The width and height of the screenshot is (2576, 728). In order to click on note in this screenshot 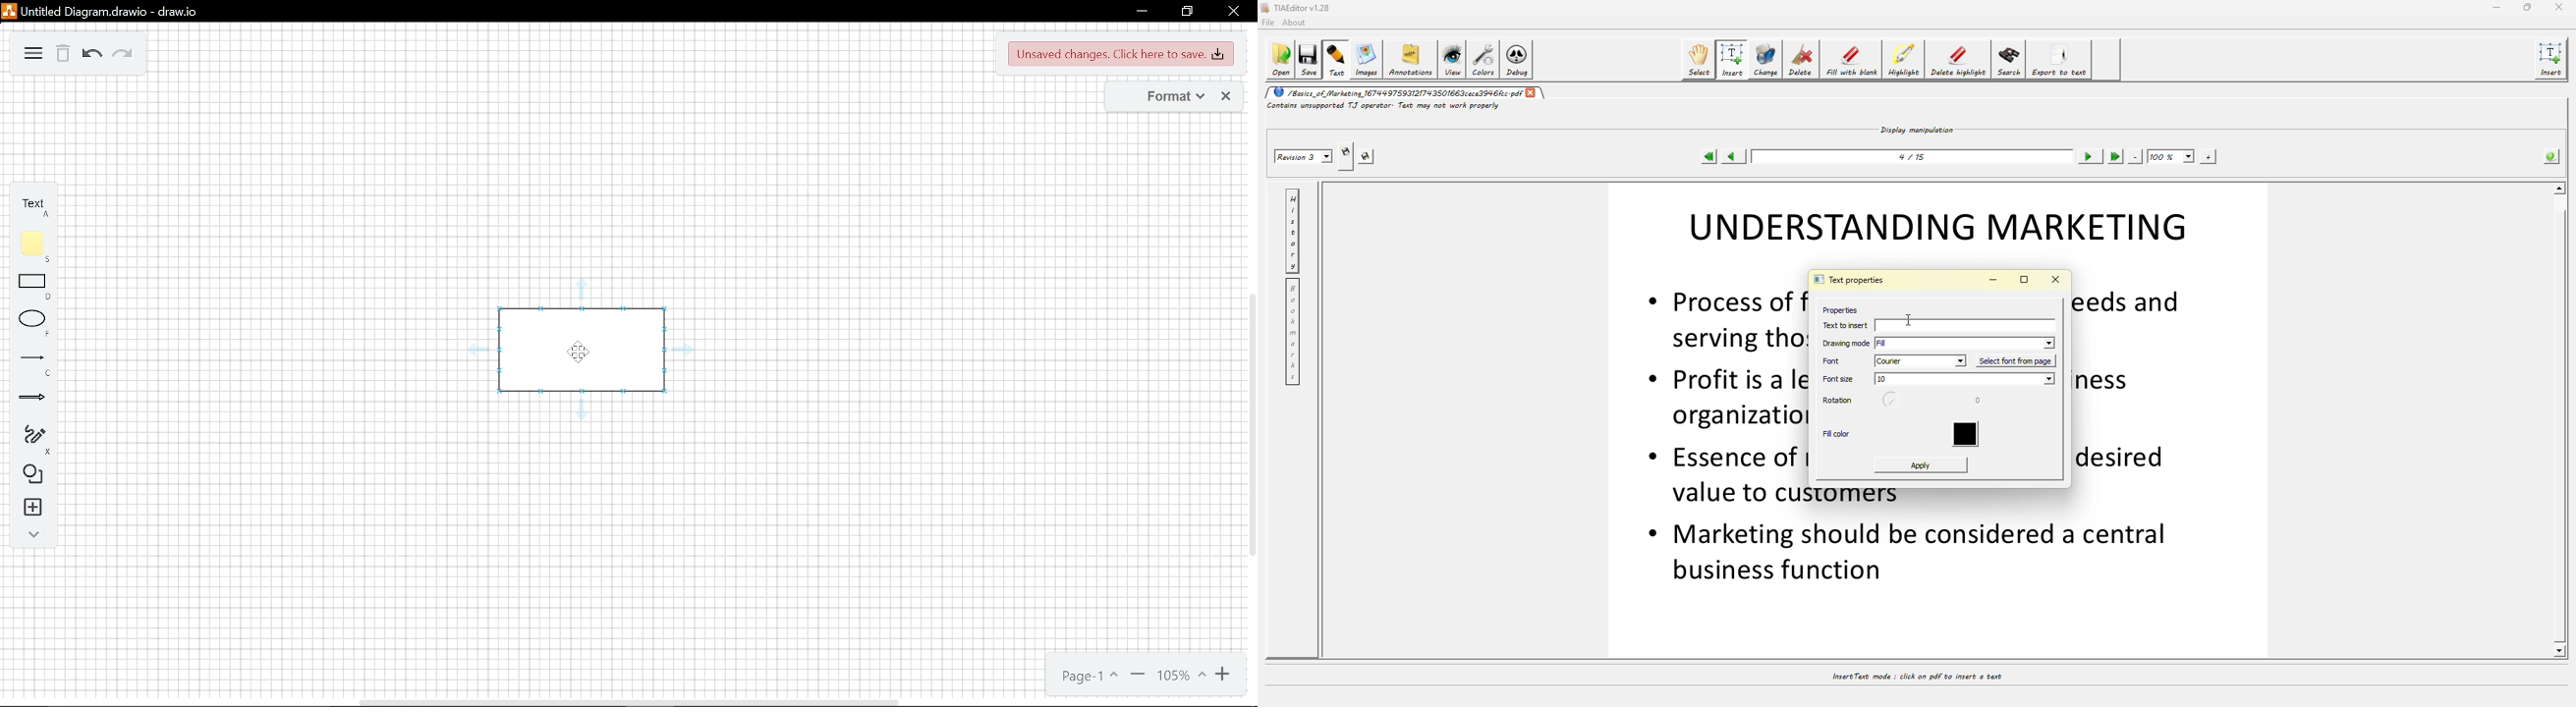, I will do `click(37, 246)`.